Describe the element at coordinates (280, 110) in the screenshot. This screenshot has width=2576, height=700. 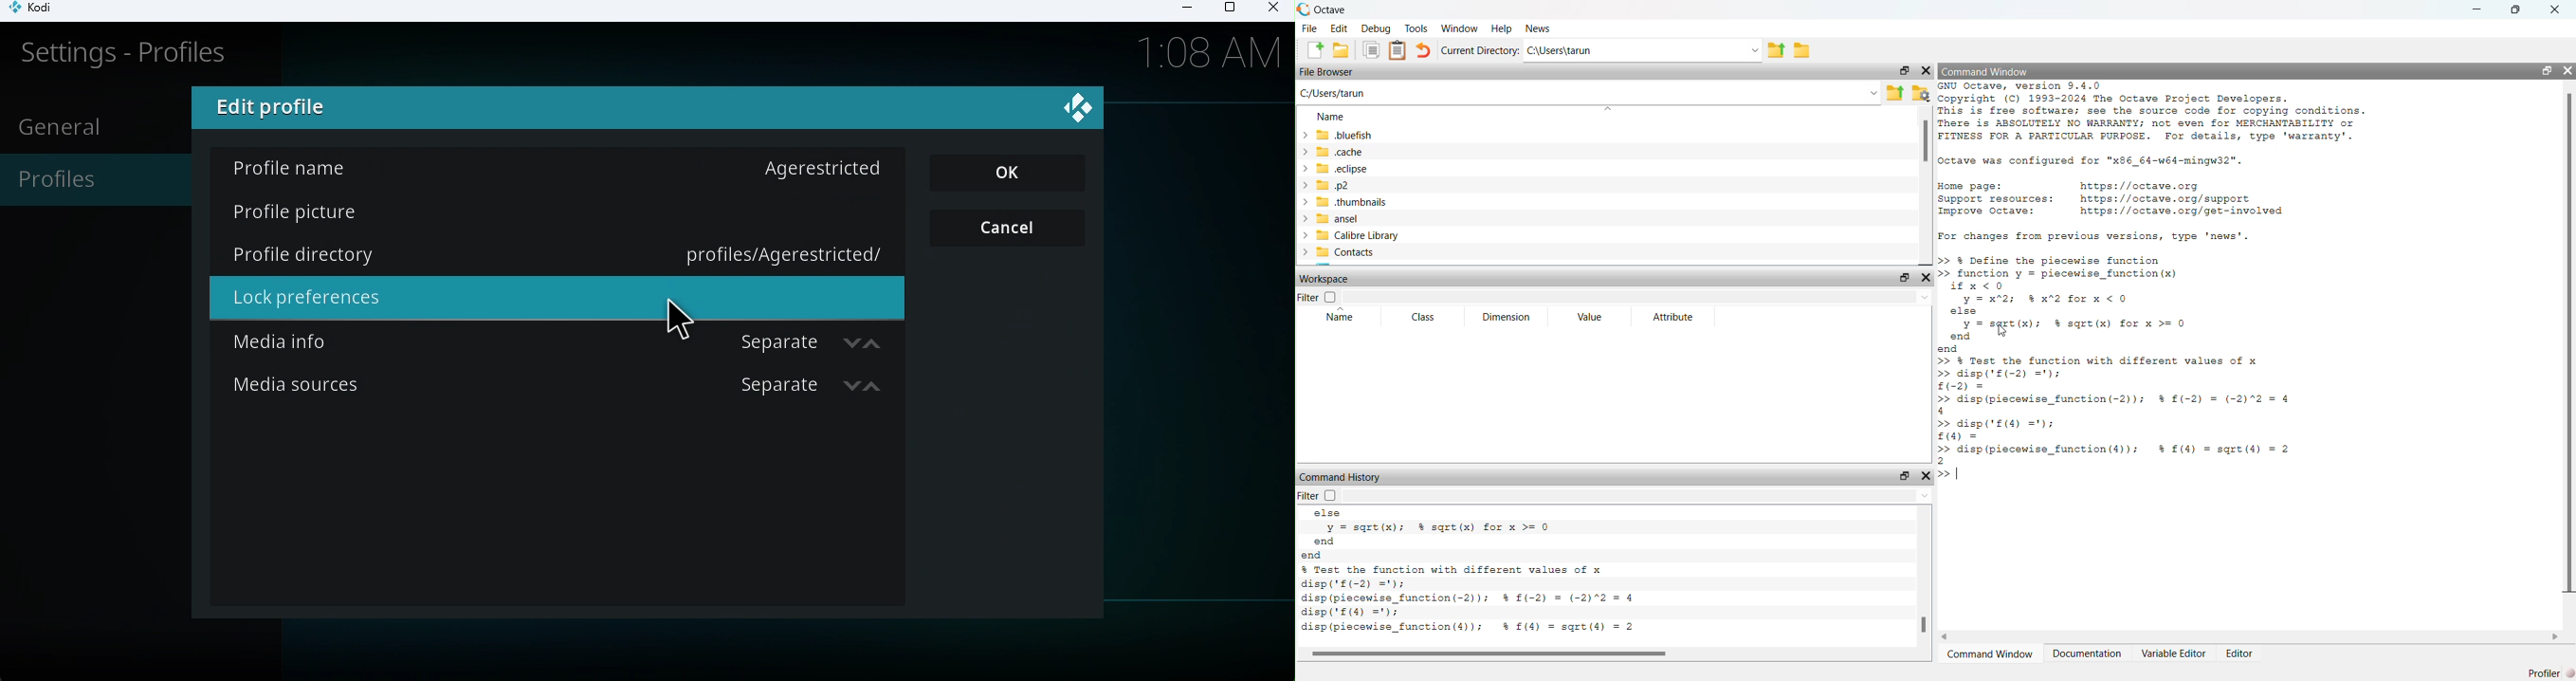
I see `Edit profile` at that location.